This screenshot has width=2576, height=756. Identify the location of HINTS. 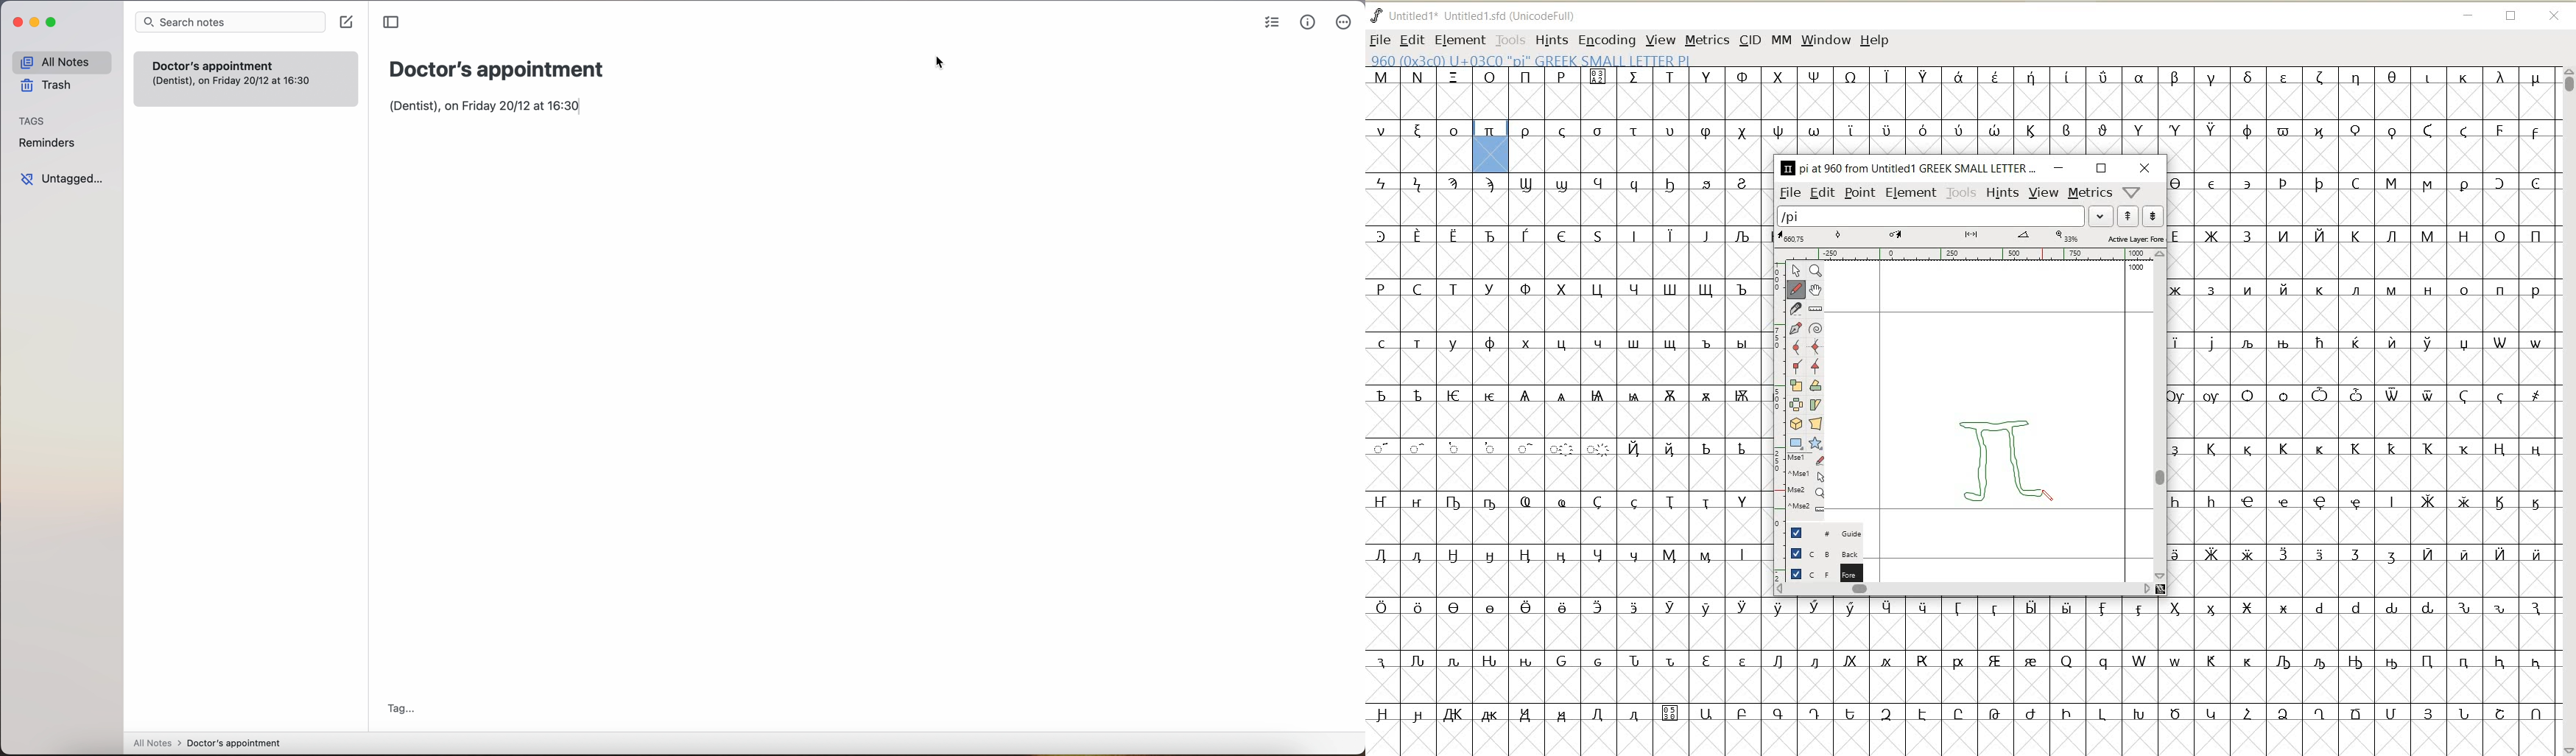
(1550, 41).